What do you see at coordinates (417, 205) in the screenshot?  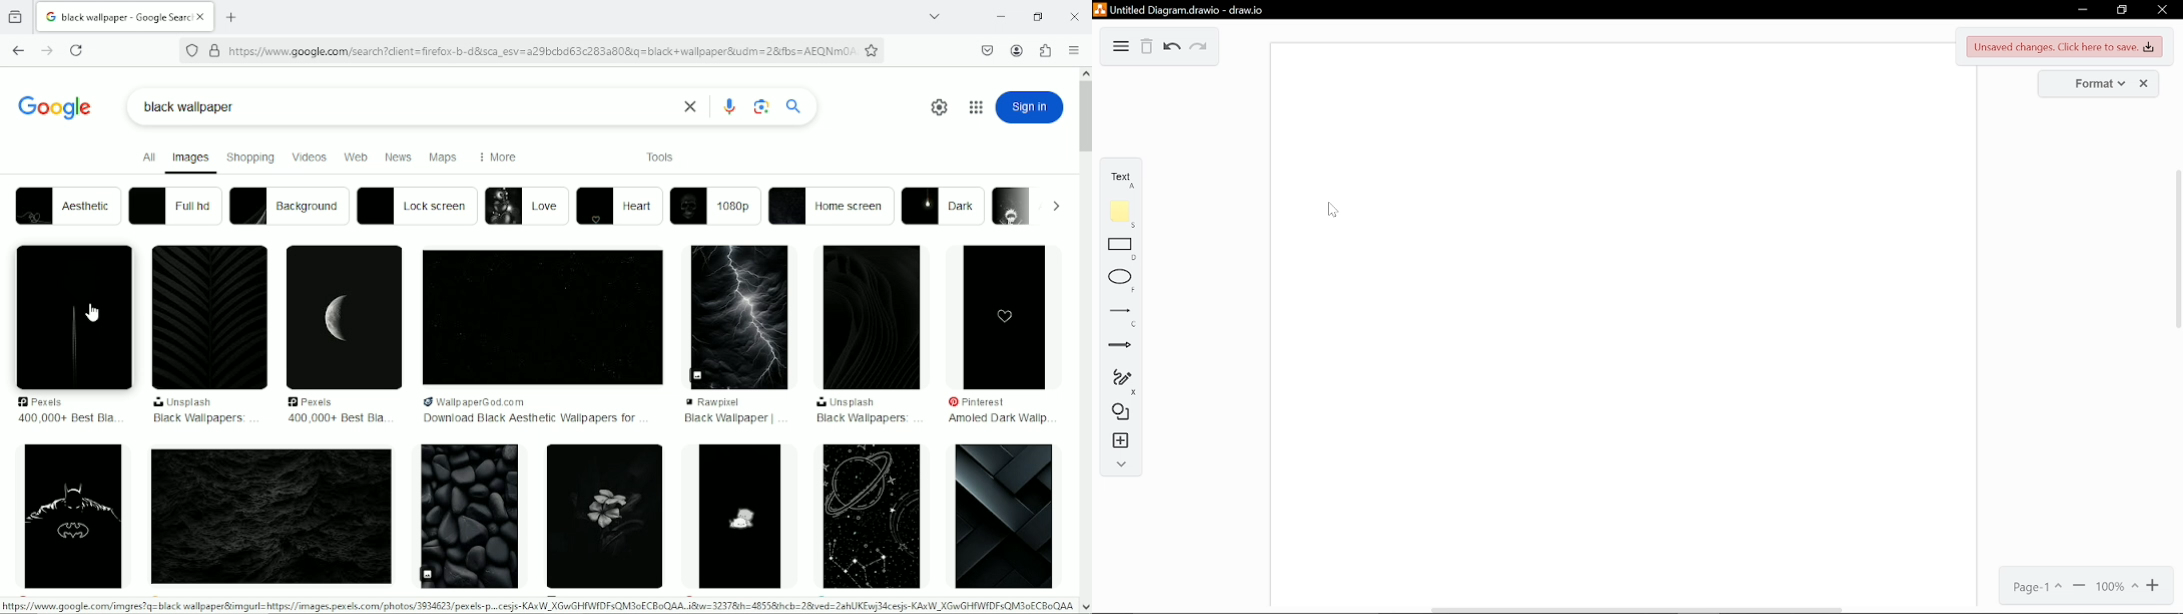 I see `lock screen` at bounding box center [417, 205].